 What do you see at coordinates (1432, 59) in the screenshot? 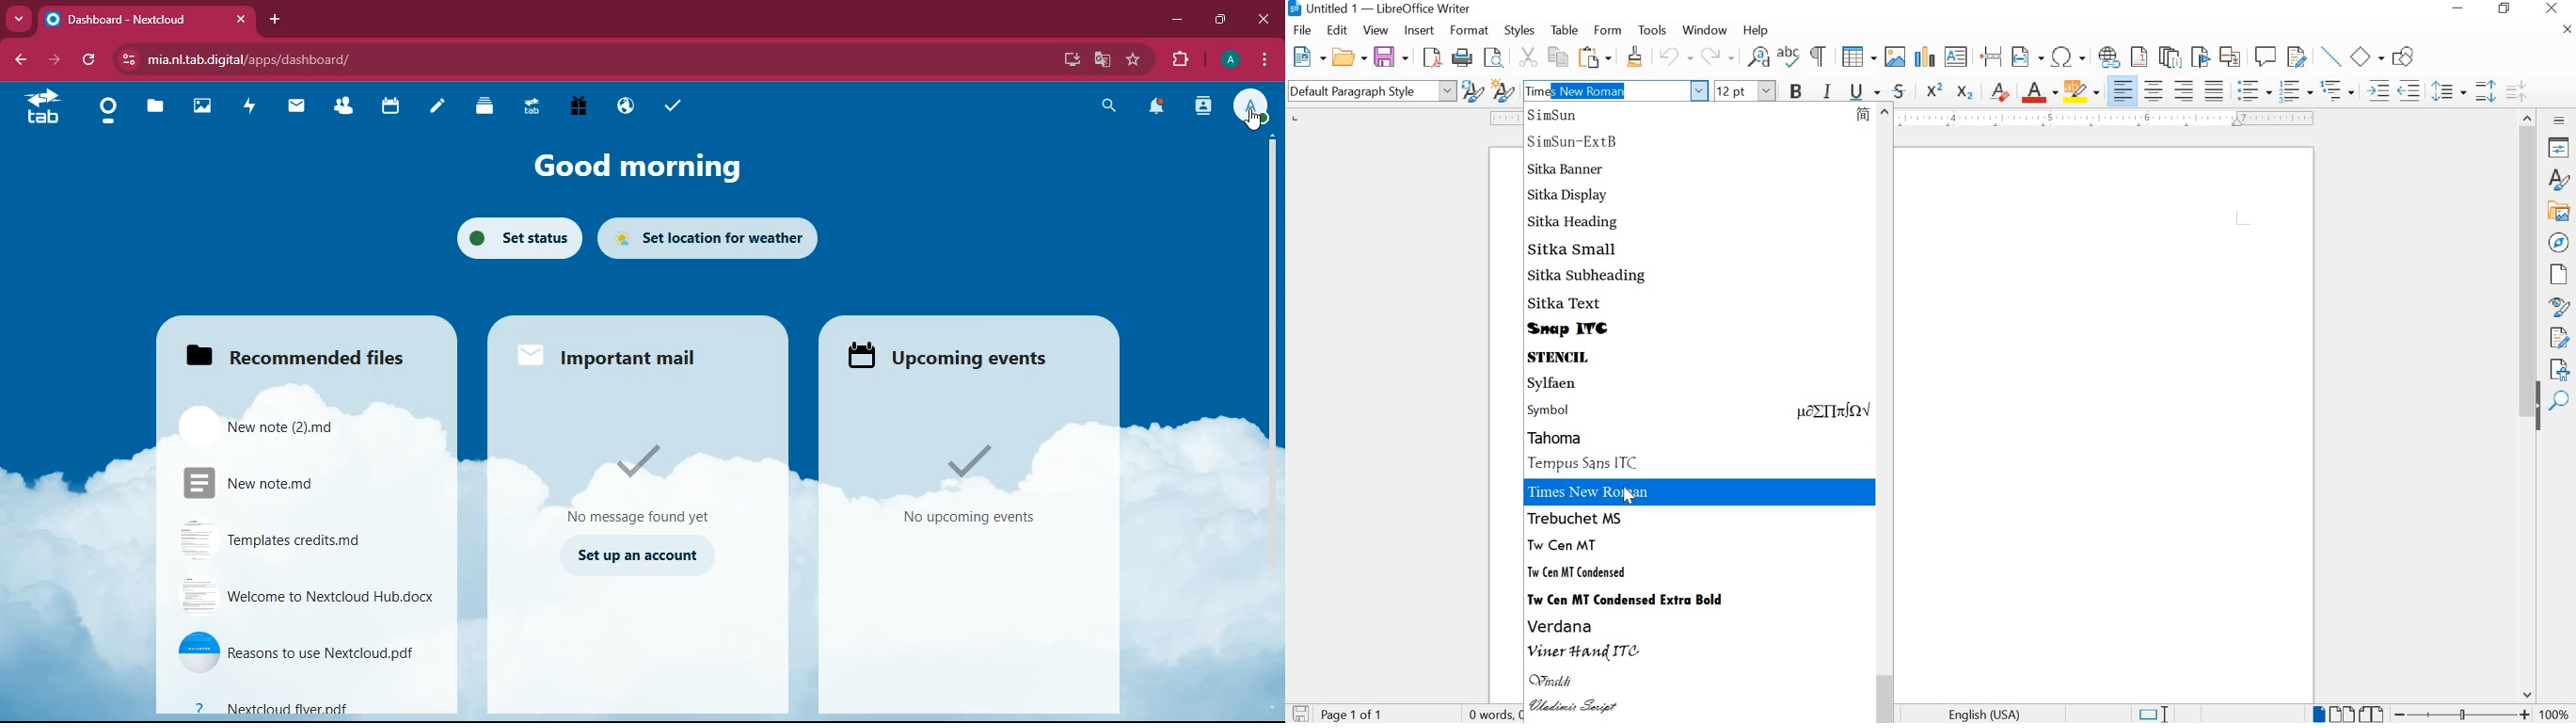
I see `SAVE AS PDF` at bounding box center [1432, 59].